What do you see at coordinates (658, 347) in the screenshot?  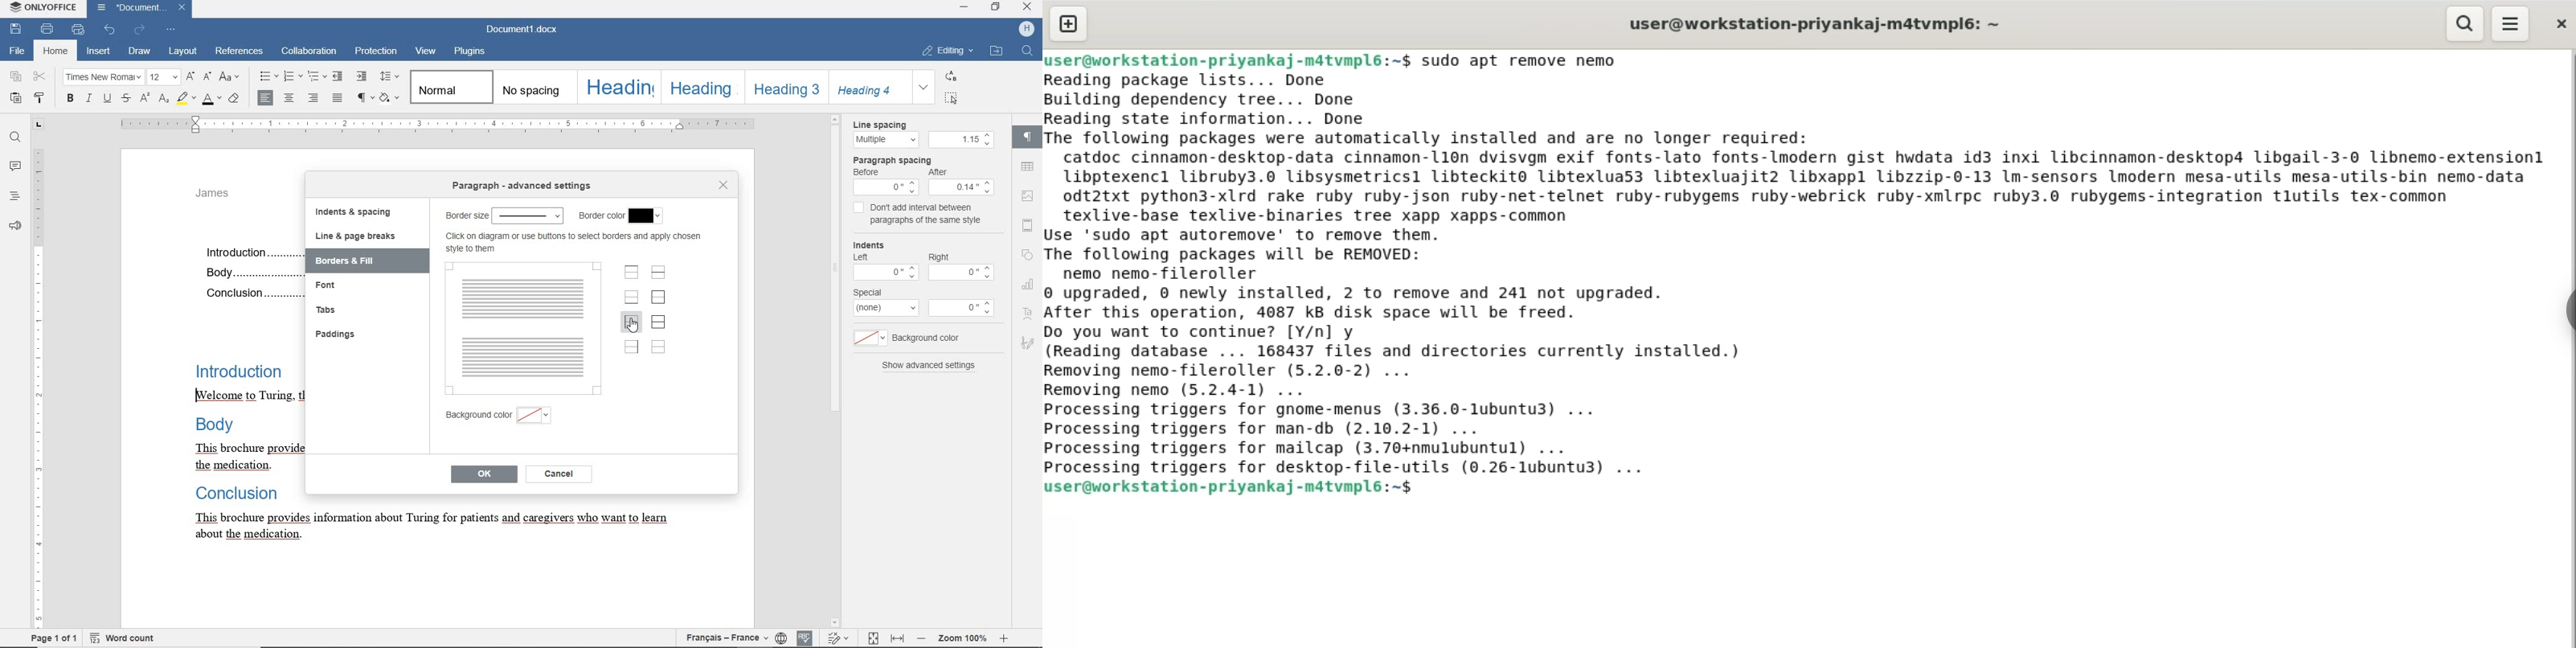 I see `set no borders` at bounding box center [658, 347].